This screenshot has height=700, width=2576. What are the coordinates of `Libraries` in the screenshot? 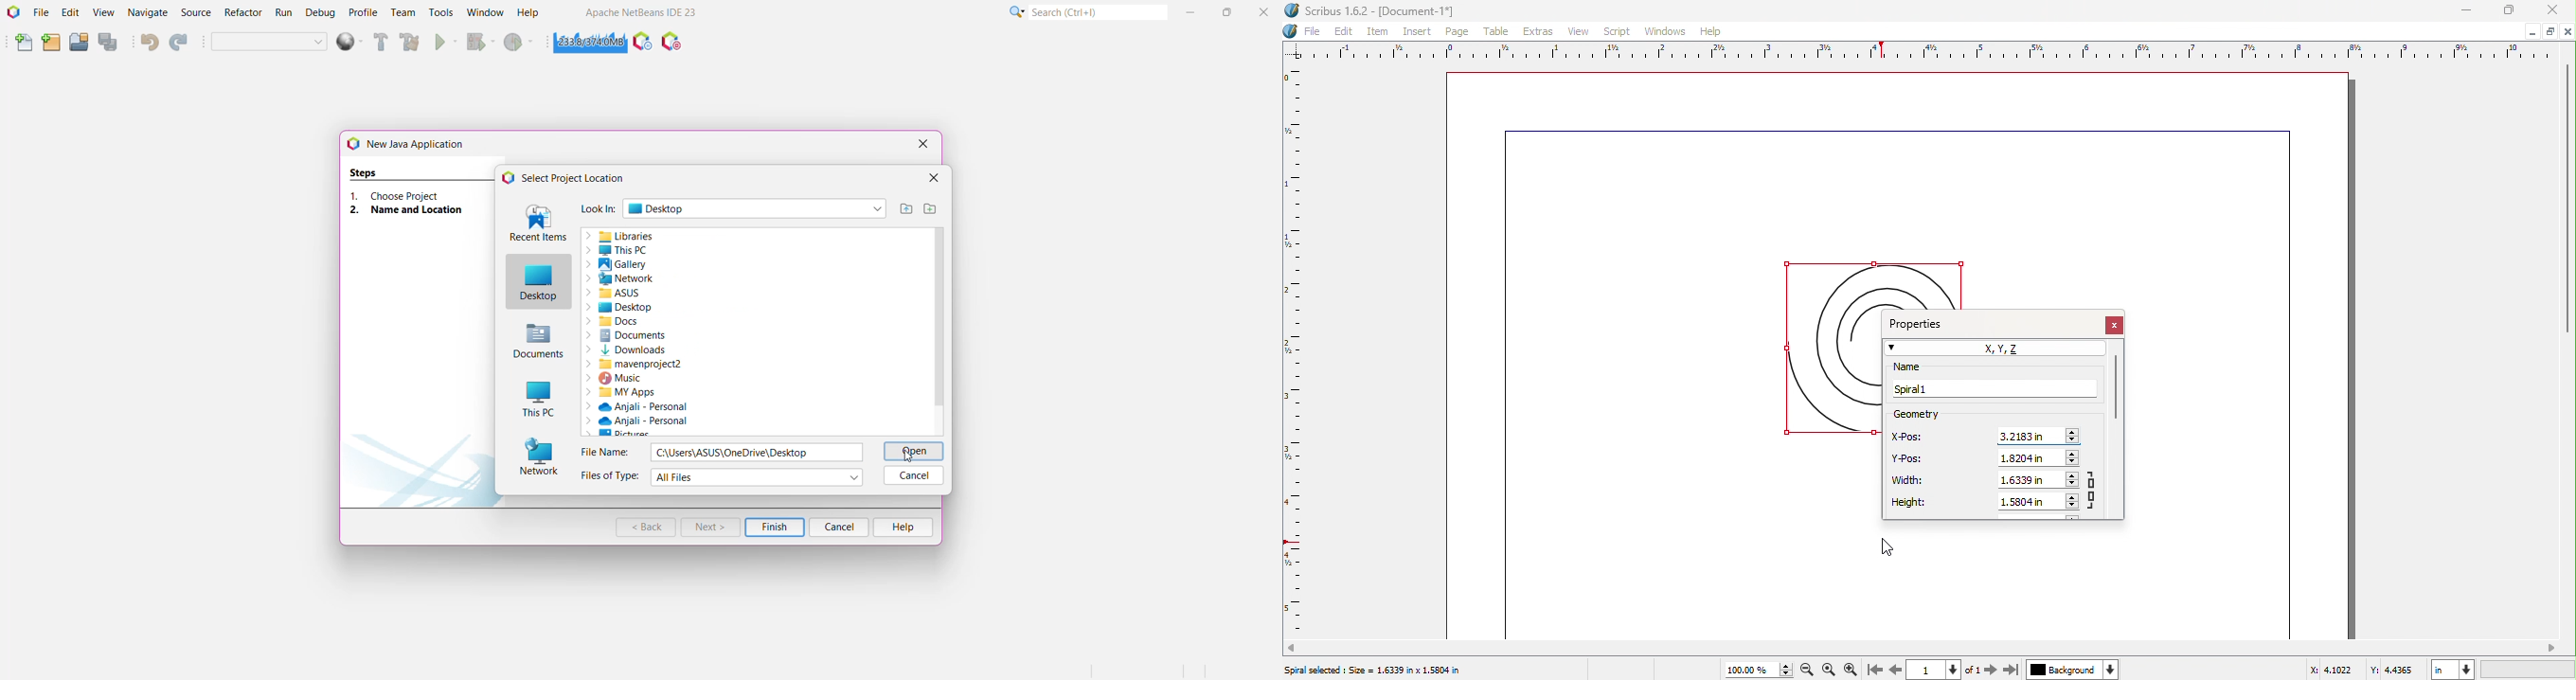 It's located at (753, 237).